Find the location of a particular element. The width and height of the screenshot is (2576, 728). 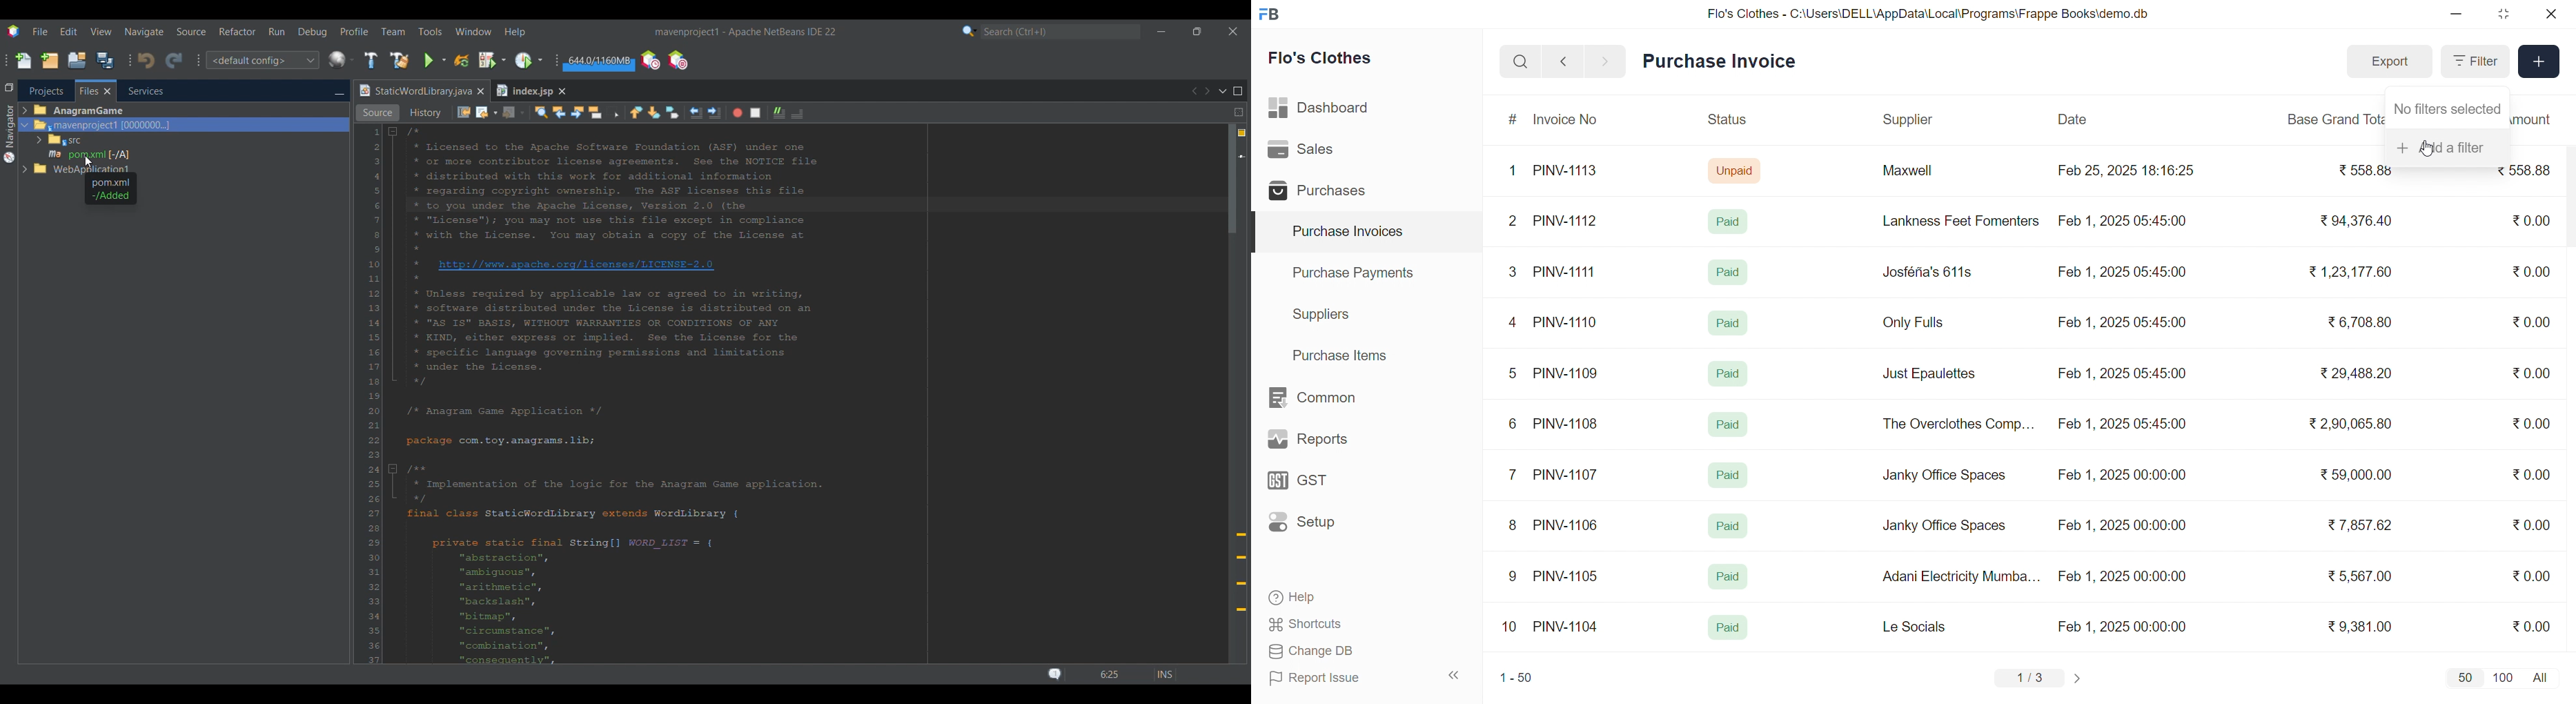

Paid is located at coordinates (1729, 272).